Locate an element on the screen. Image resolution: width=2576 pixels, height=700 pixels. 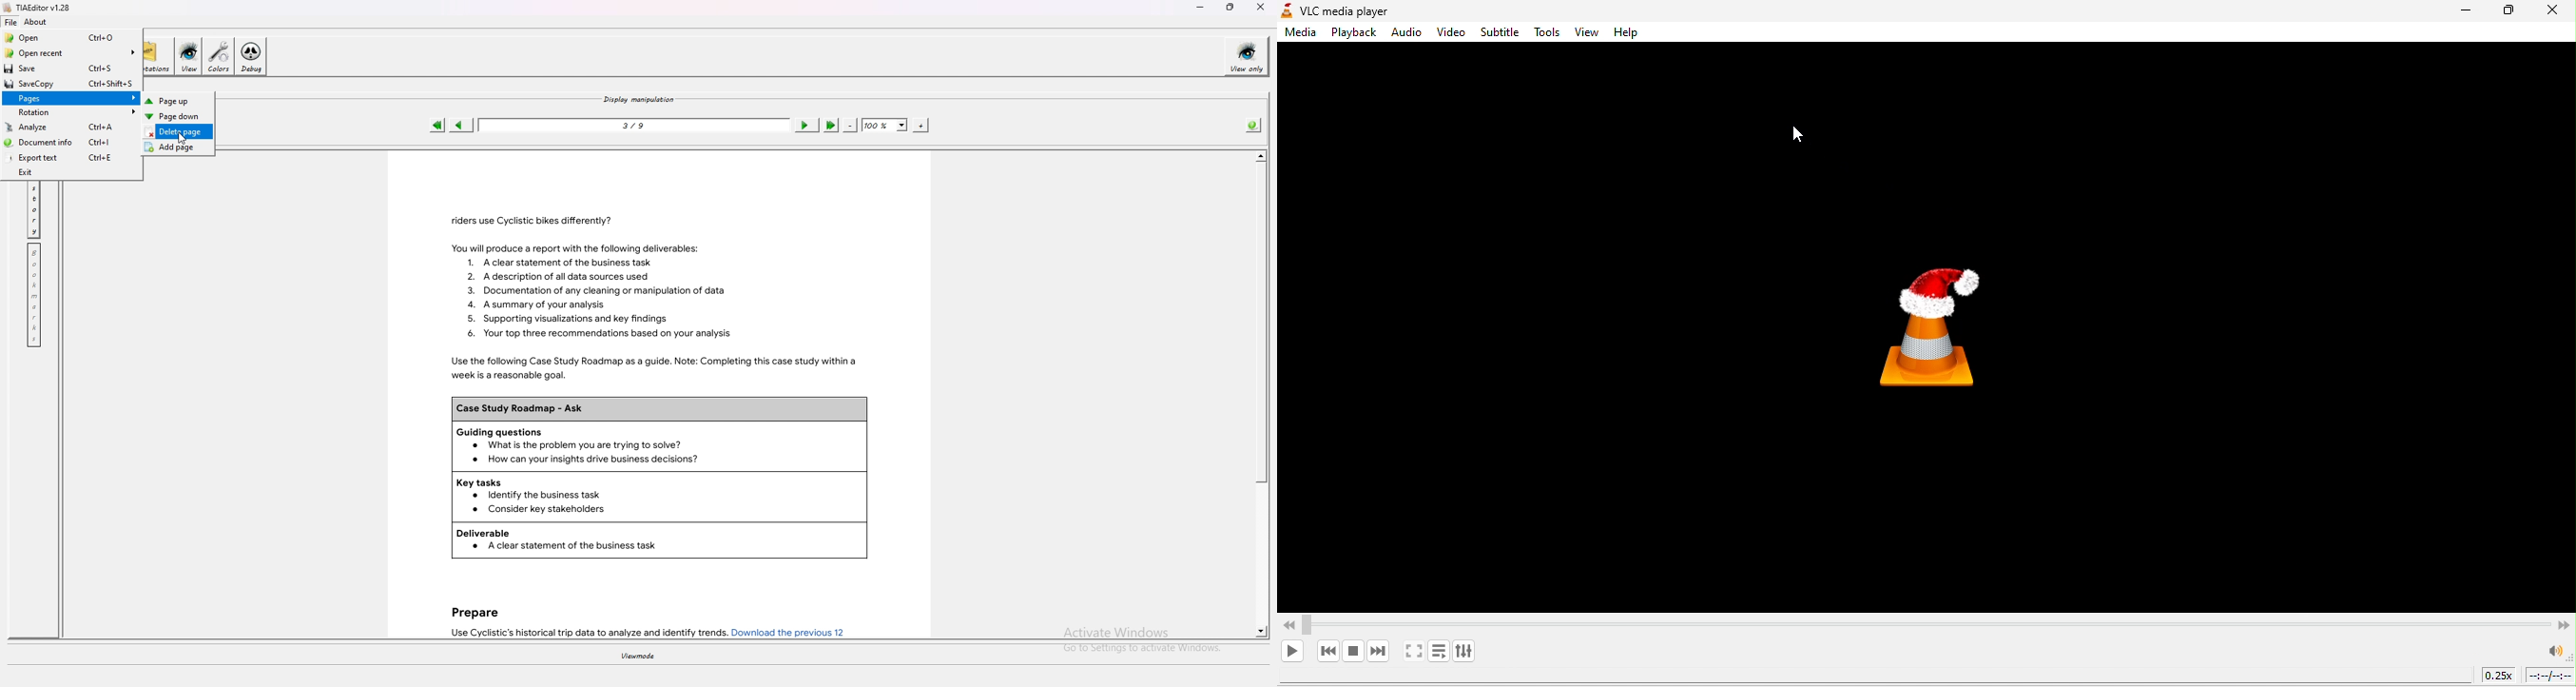
help is located at coordinates (1623, 35).